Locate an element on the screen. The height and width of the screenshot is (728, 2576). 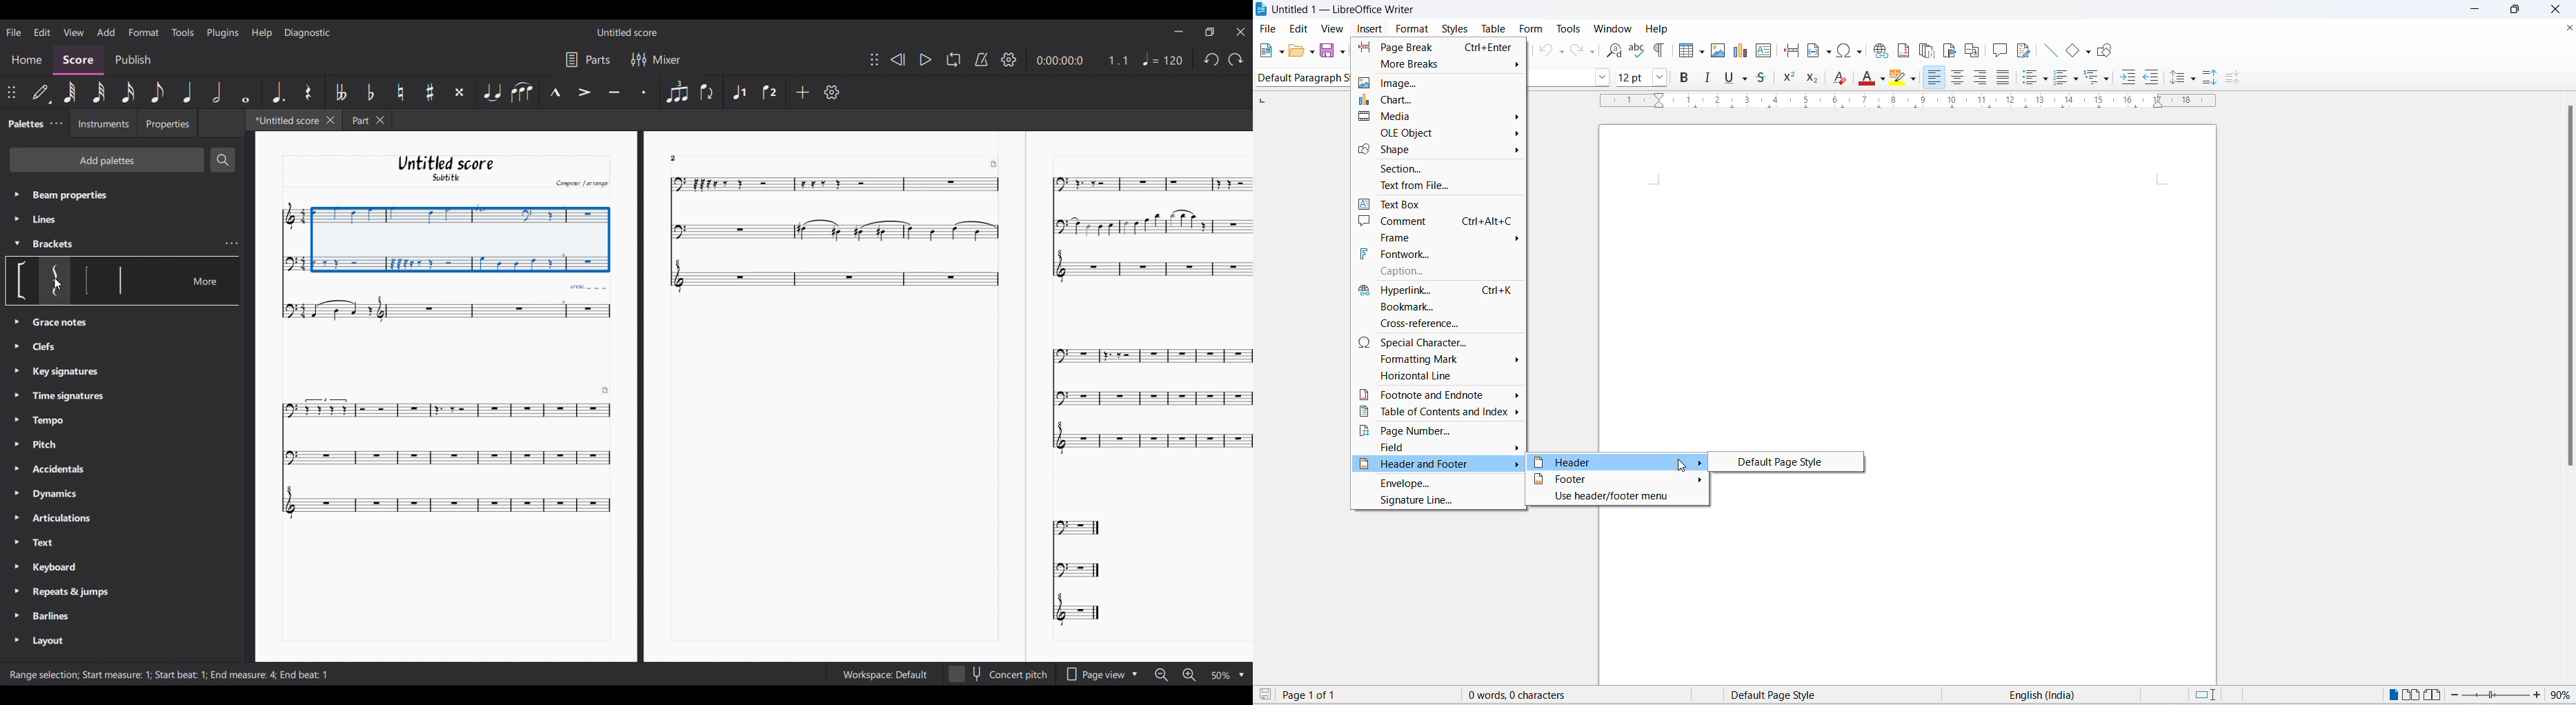
clear direct formatting is located at coordinates (1843, 77).